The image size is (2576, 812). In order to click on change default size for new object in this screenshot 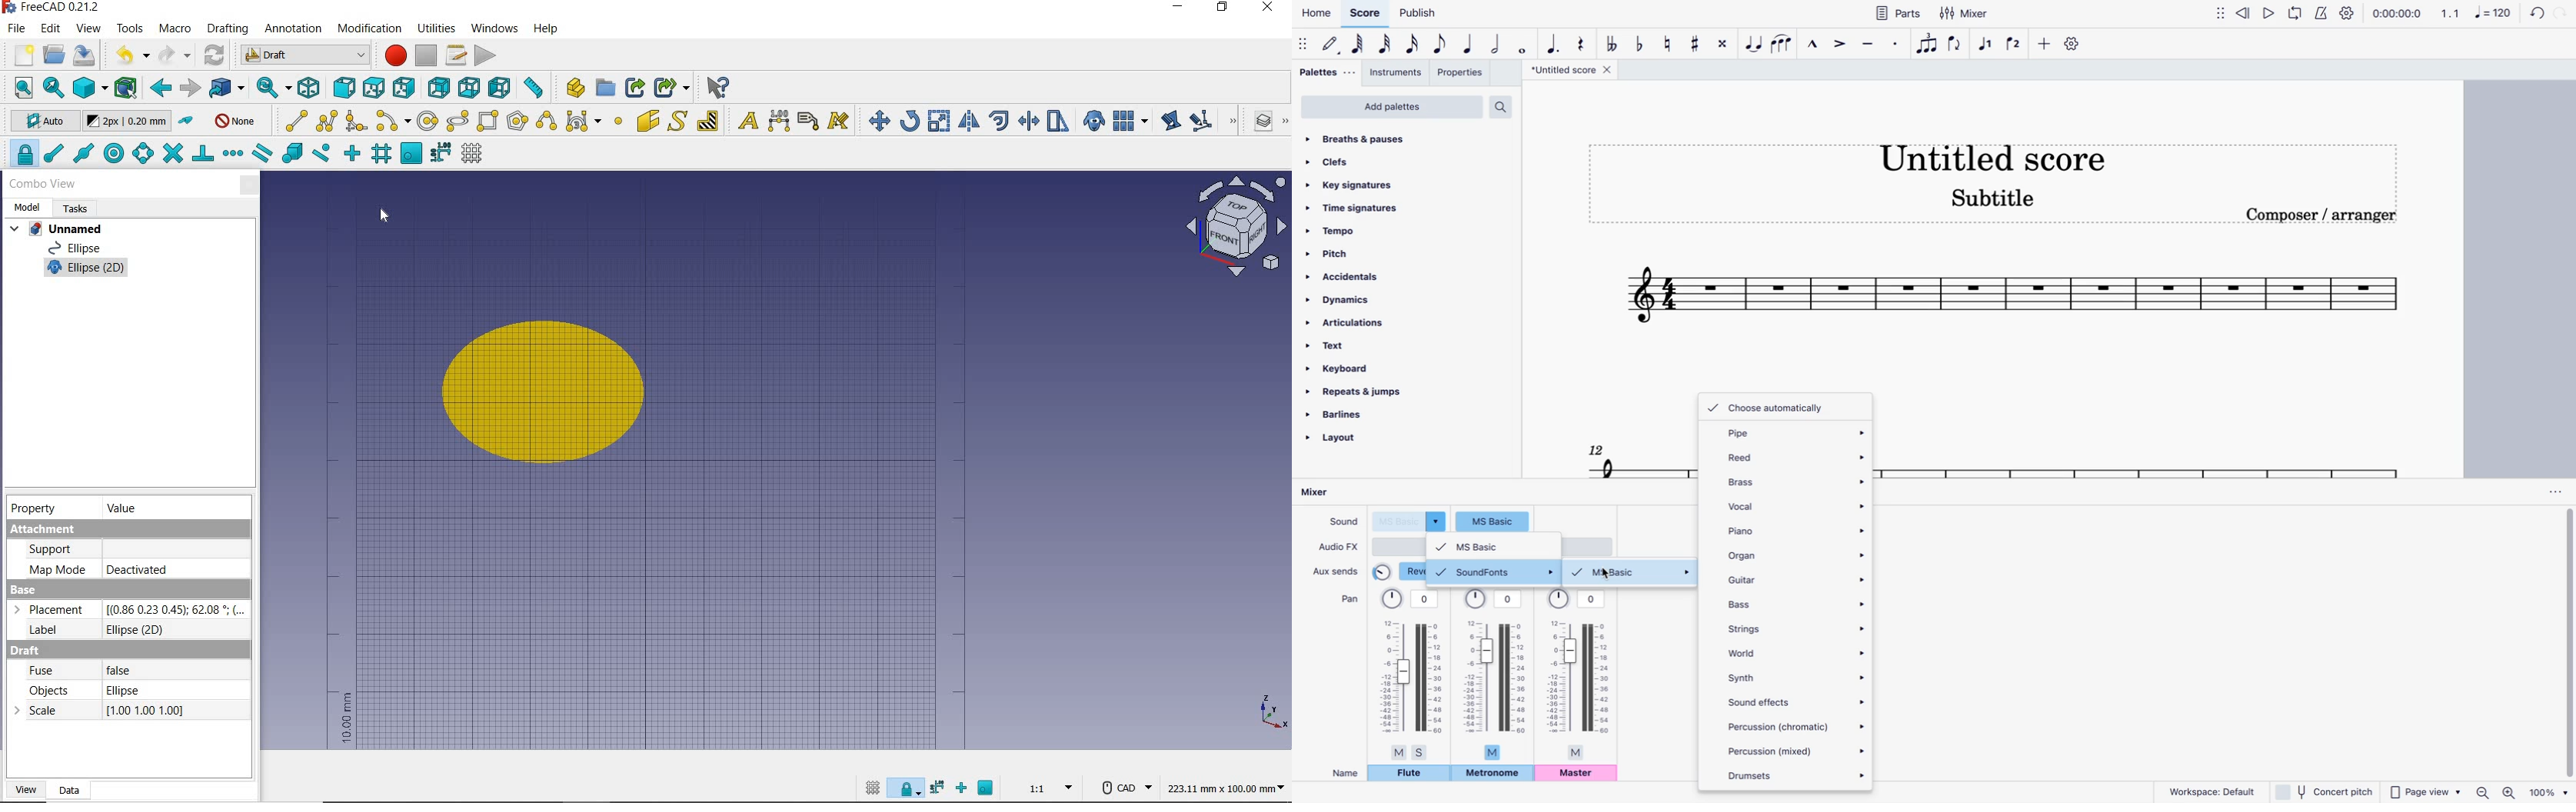, I will do `click(128, 122)`.